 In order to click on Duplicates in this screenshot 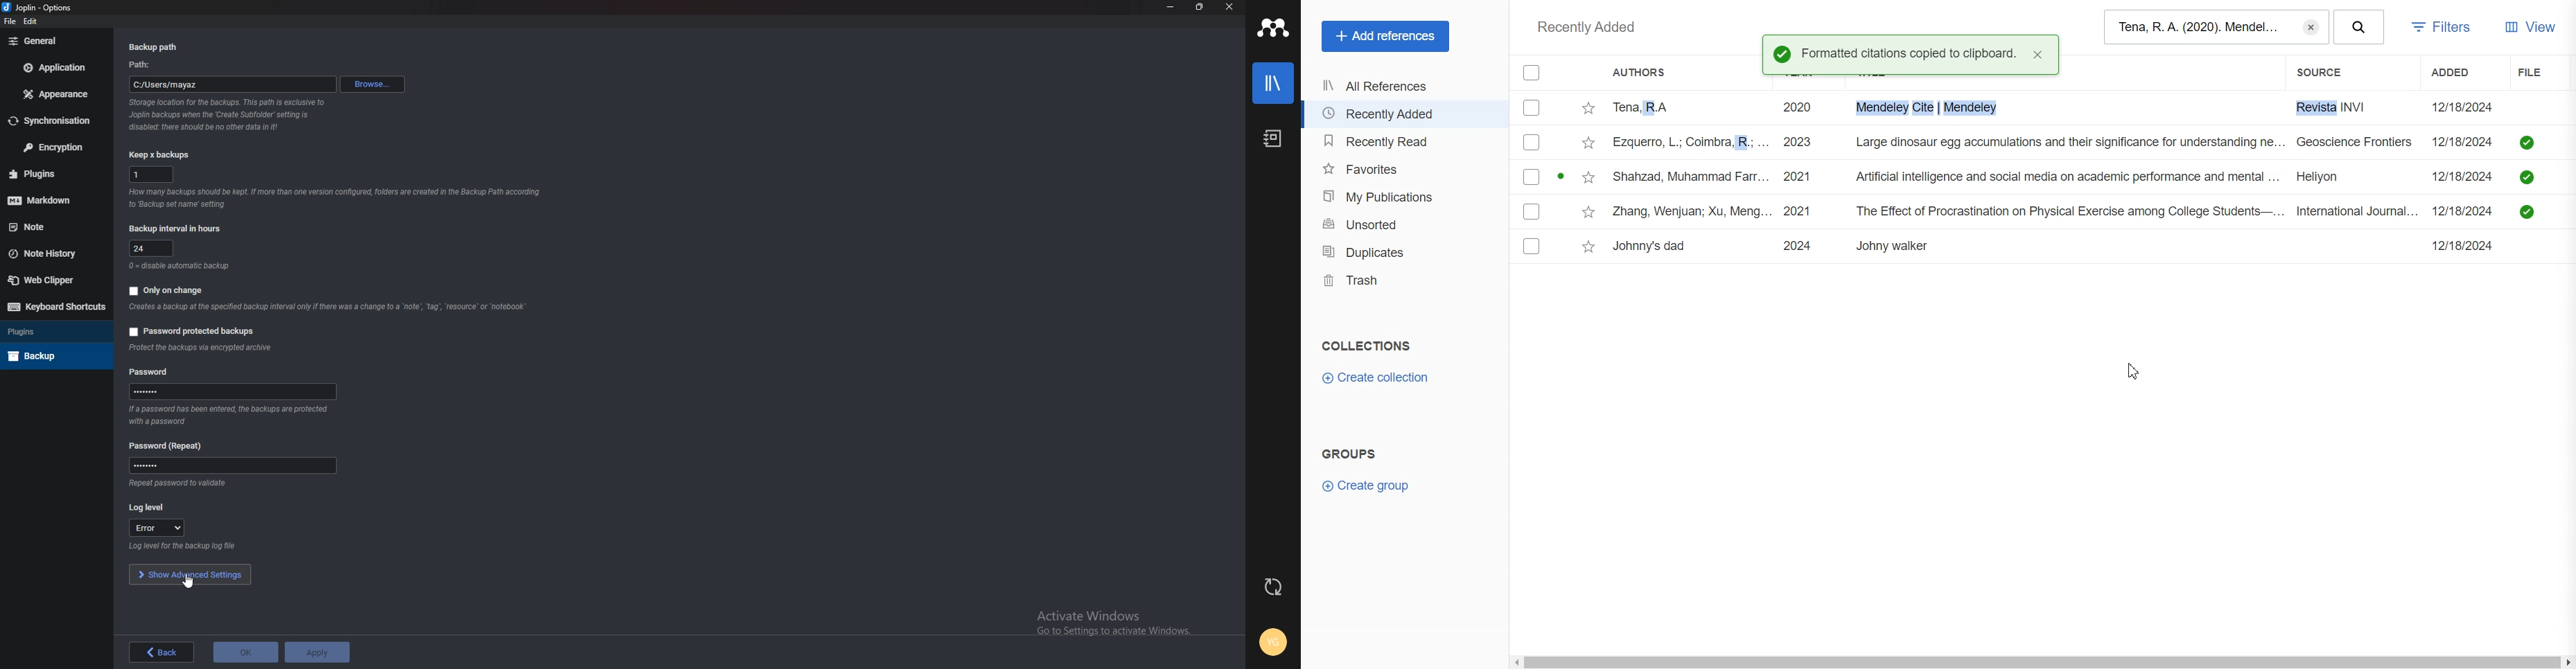, I will do `click(1405, 252)`.